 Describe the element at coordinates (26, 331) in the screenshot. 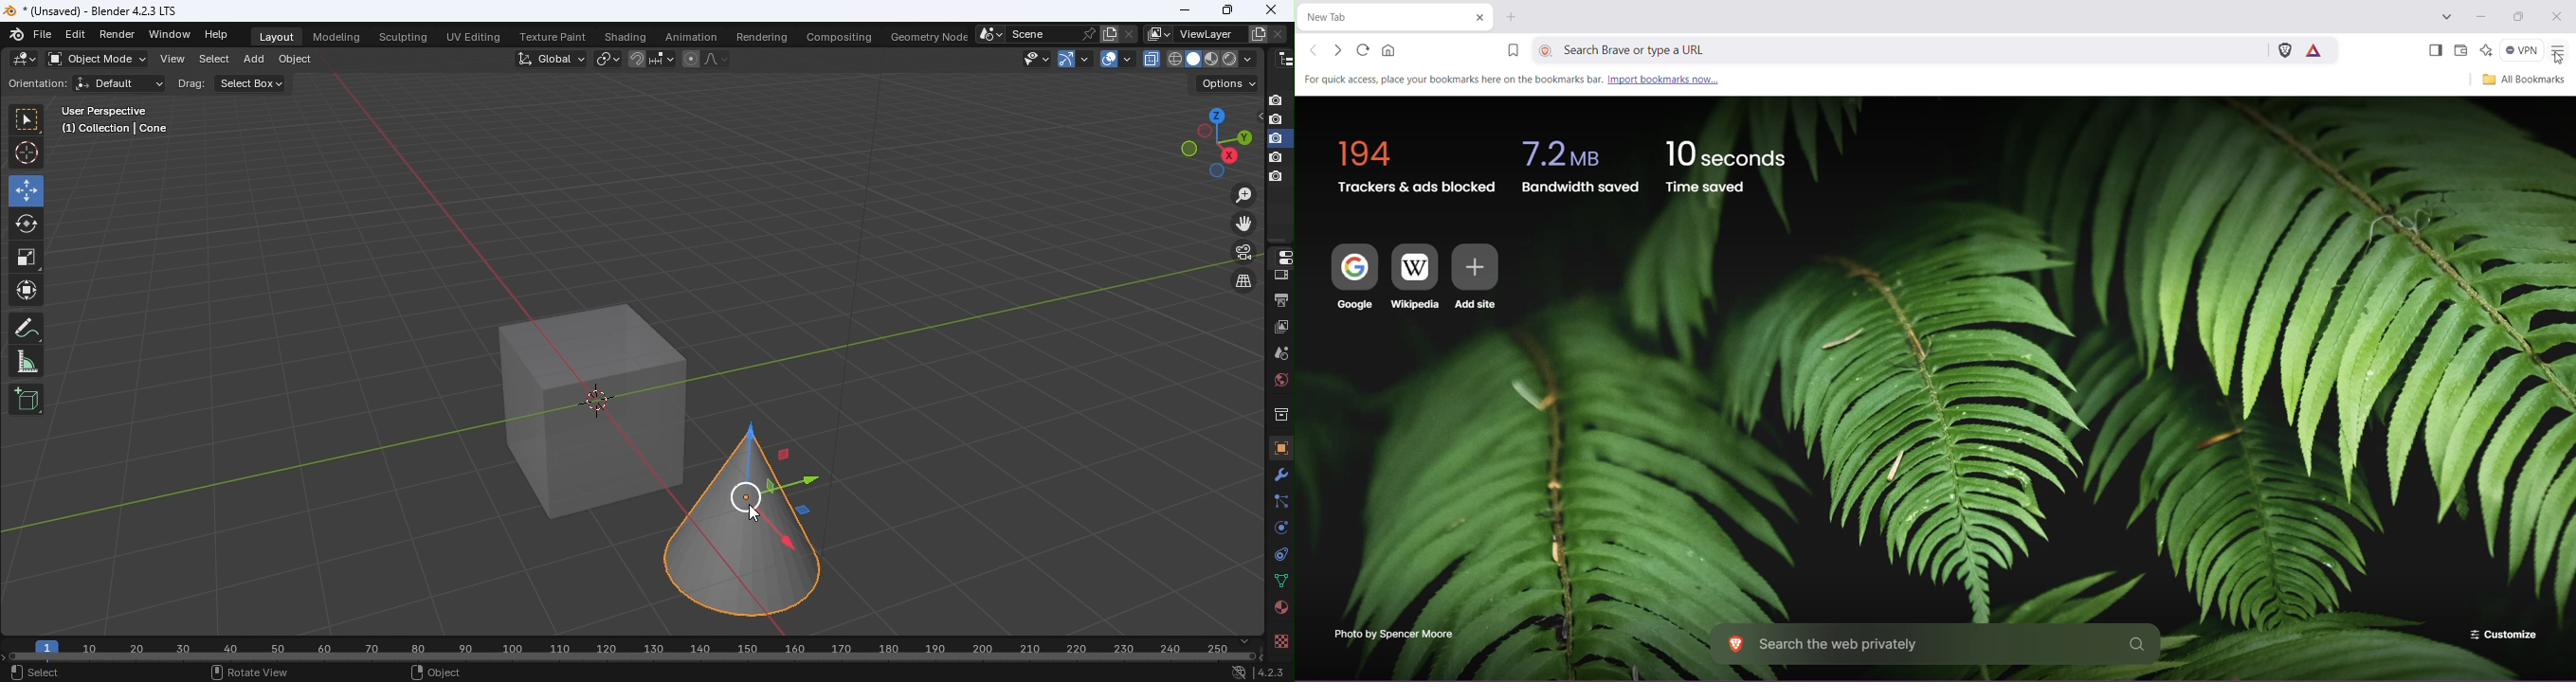

I see `Annotate` at that location.